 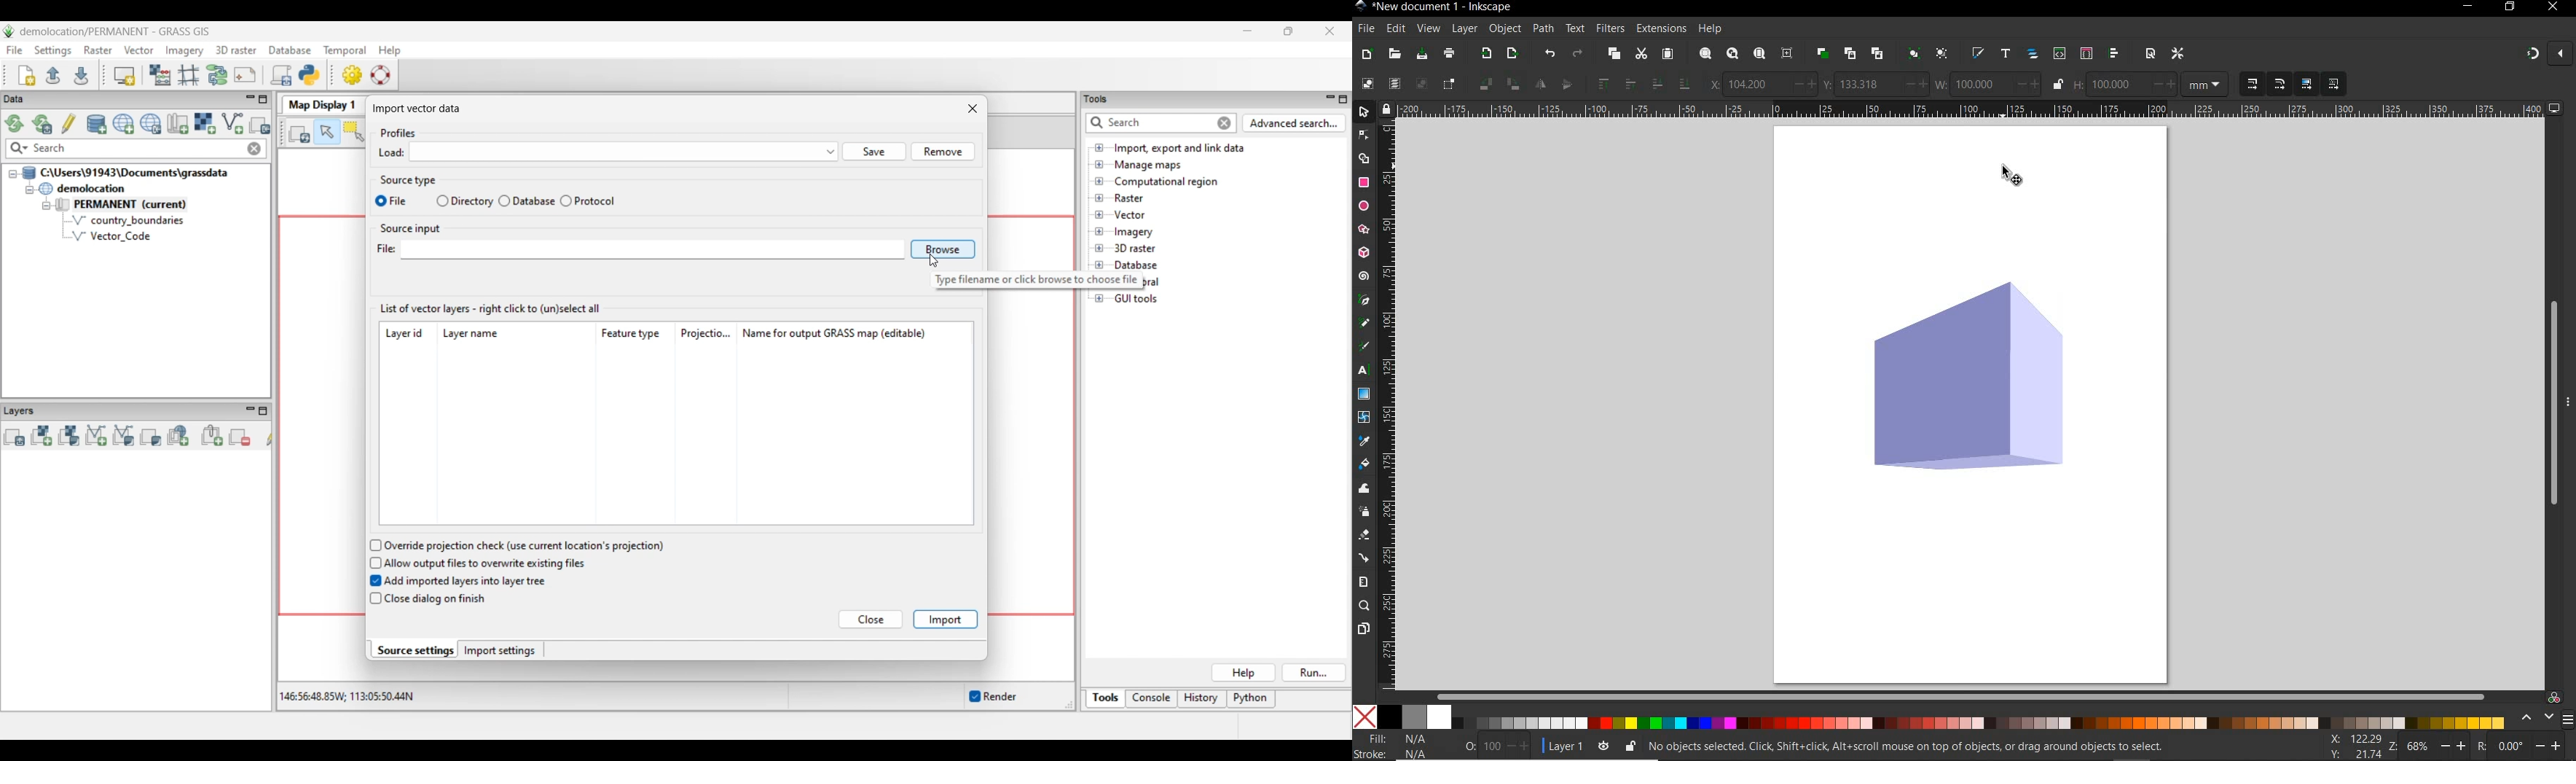 What do you see at coordinates (1867, 84) in the screenshot?
I see `133` at bounding box center [1867, 84].